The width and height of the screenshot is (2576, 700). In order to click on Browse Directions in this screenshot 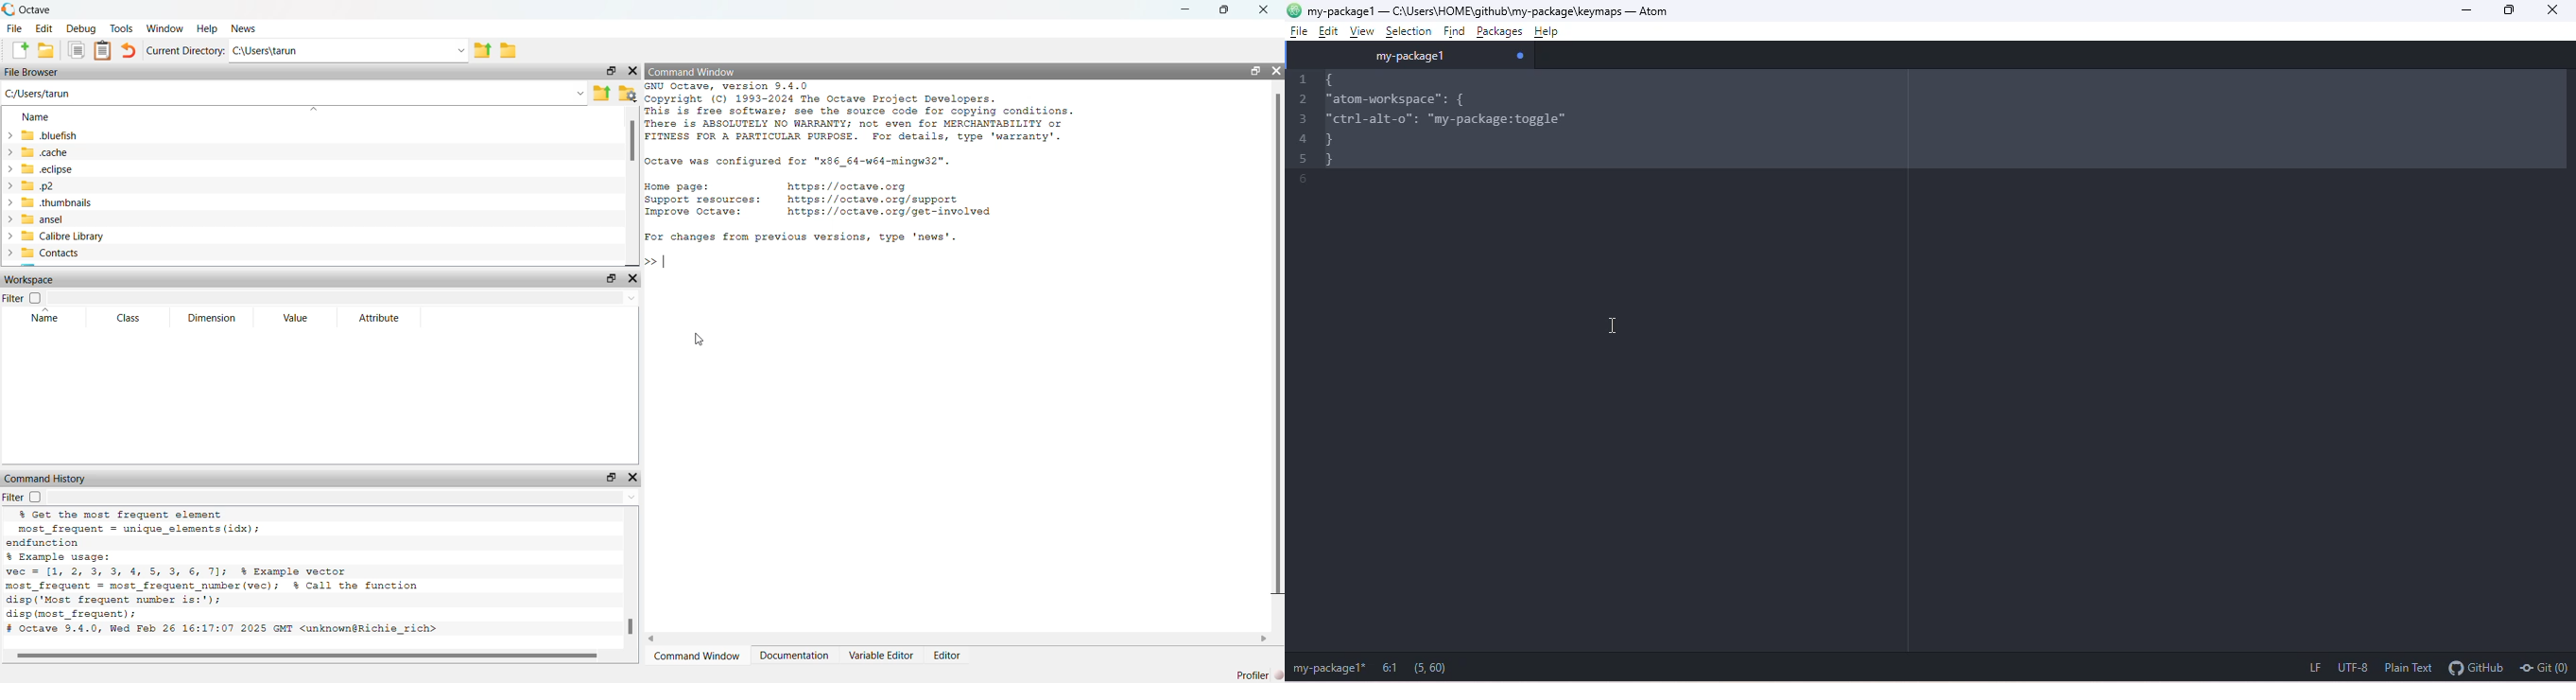, I will do `click(509, 50)`.